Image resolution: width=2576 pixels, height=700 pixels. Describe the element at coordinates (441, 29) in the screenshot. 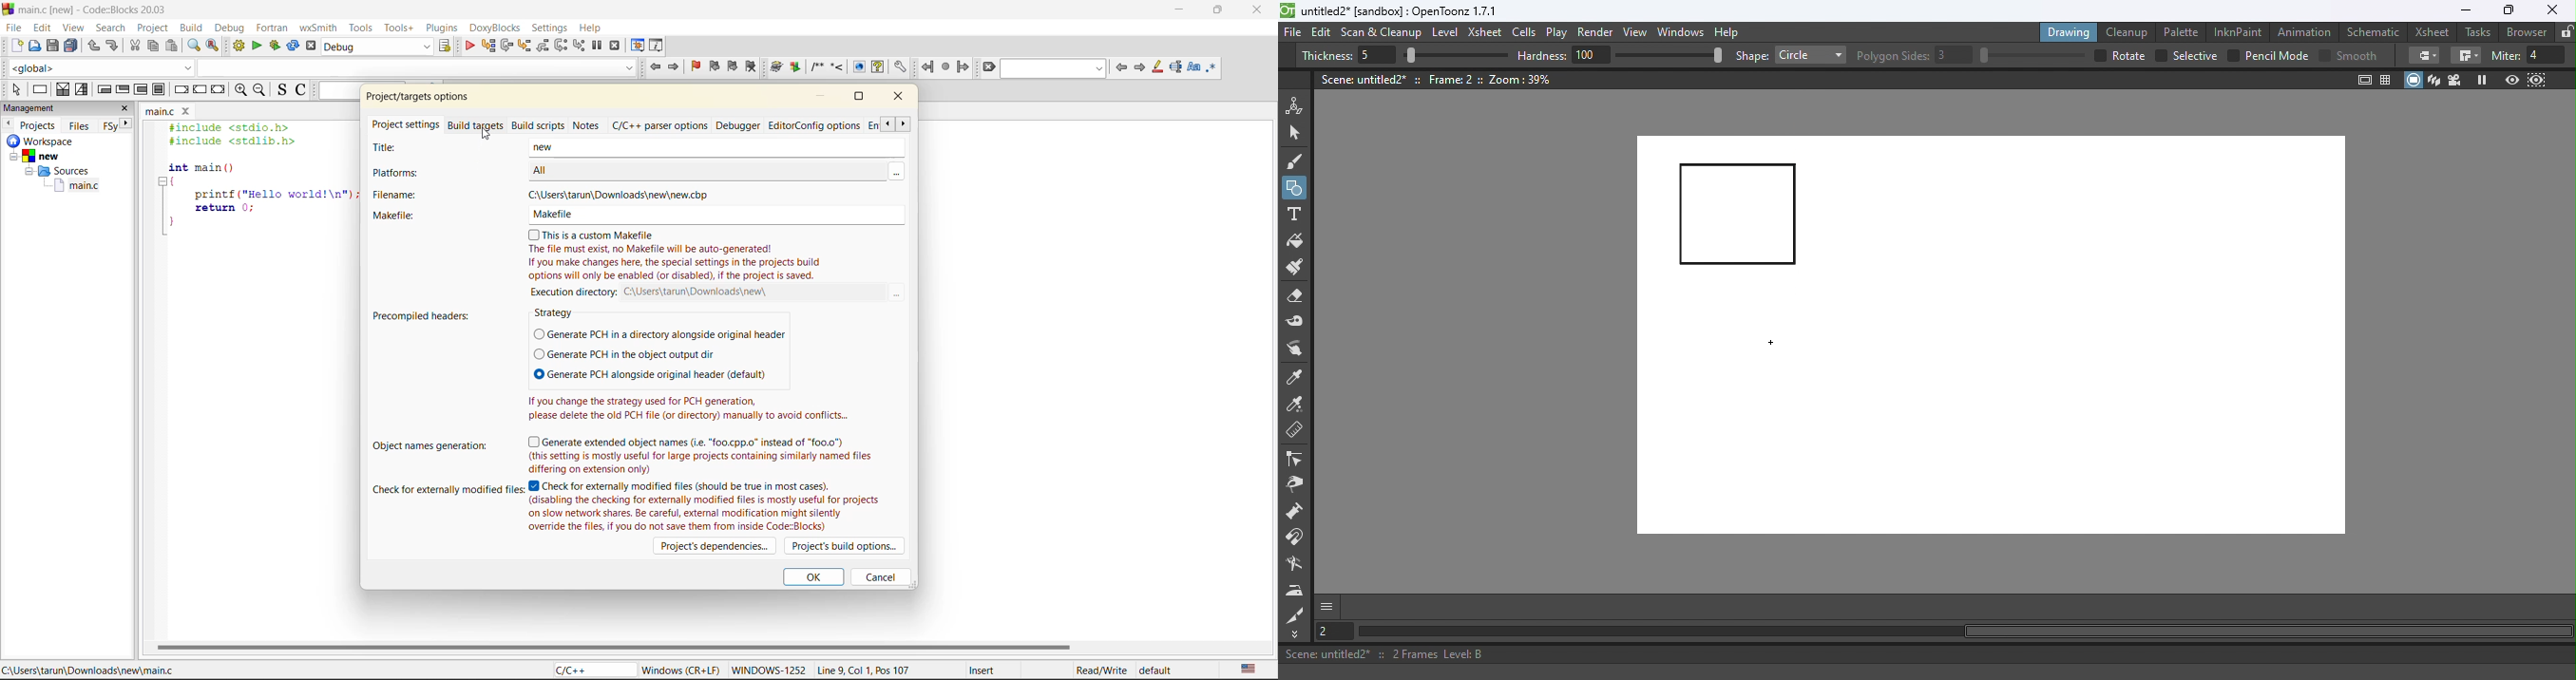

I see `plugins` at that location.